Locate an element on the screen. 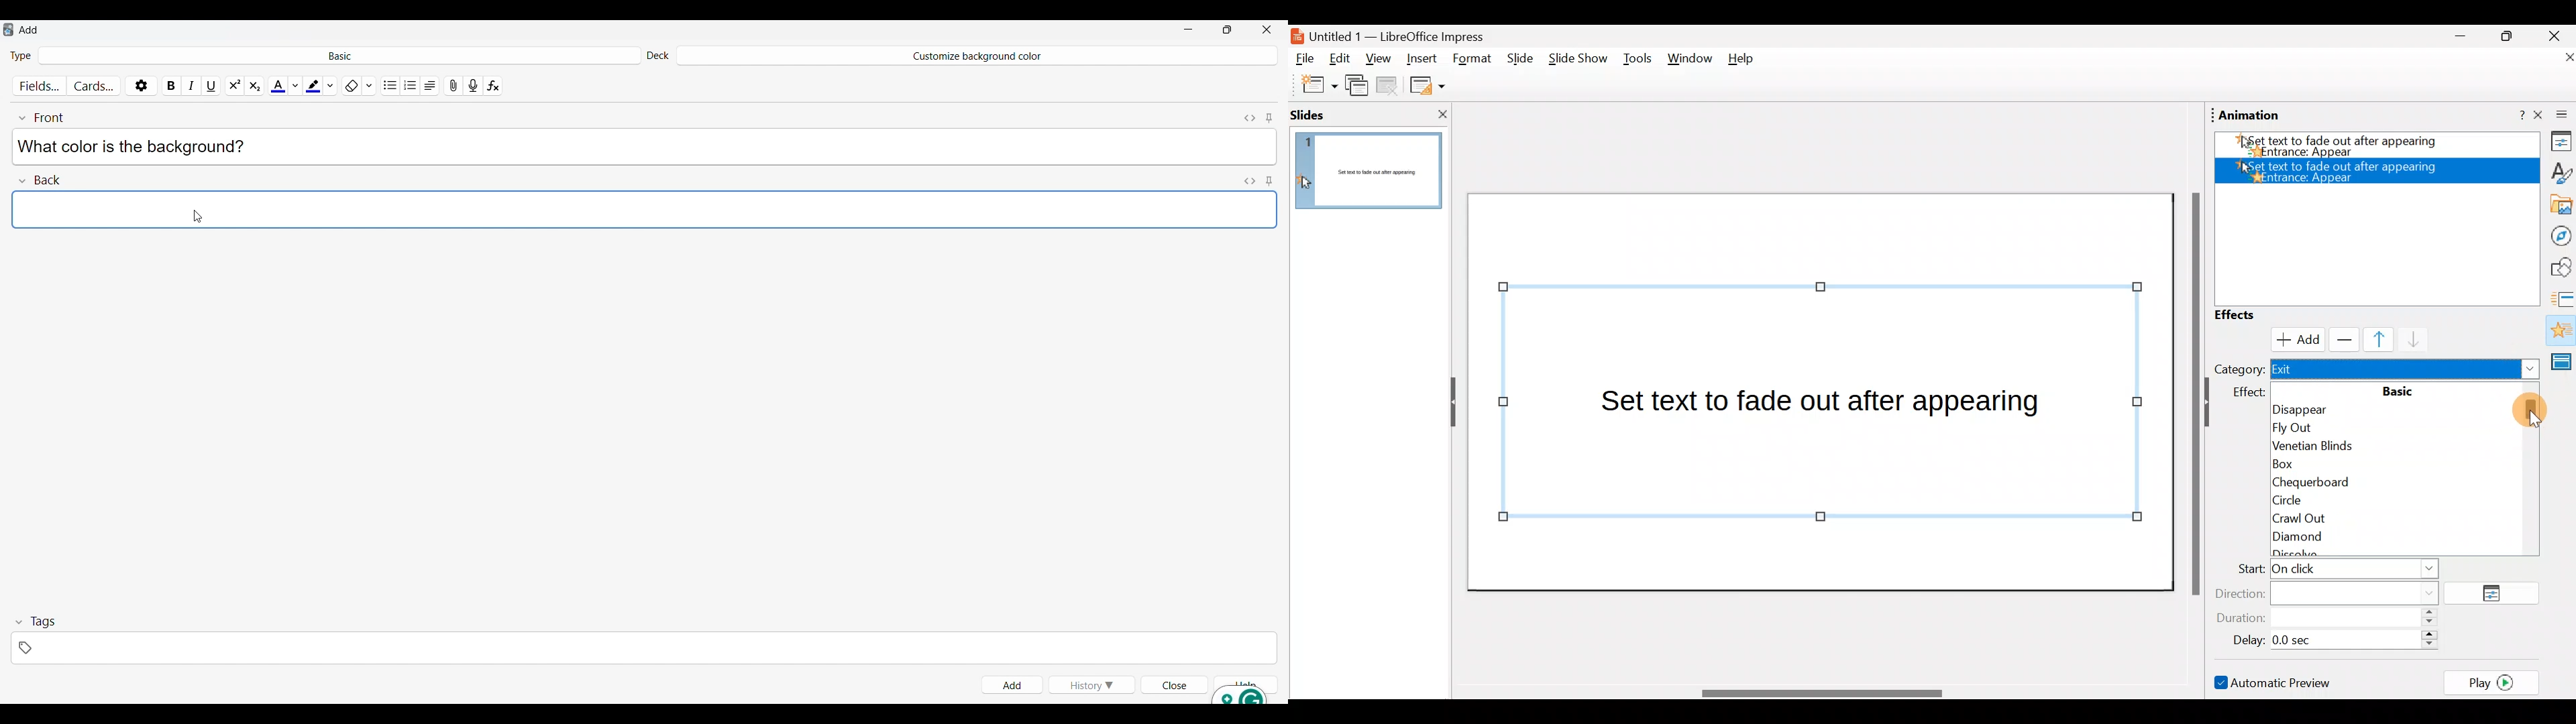 The image size is (2576, 728). Record audio is located at coordinates (473, 84).